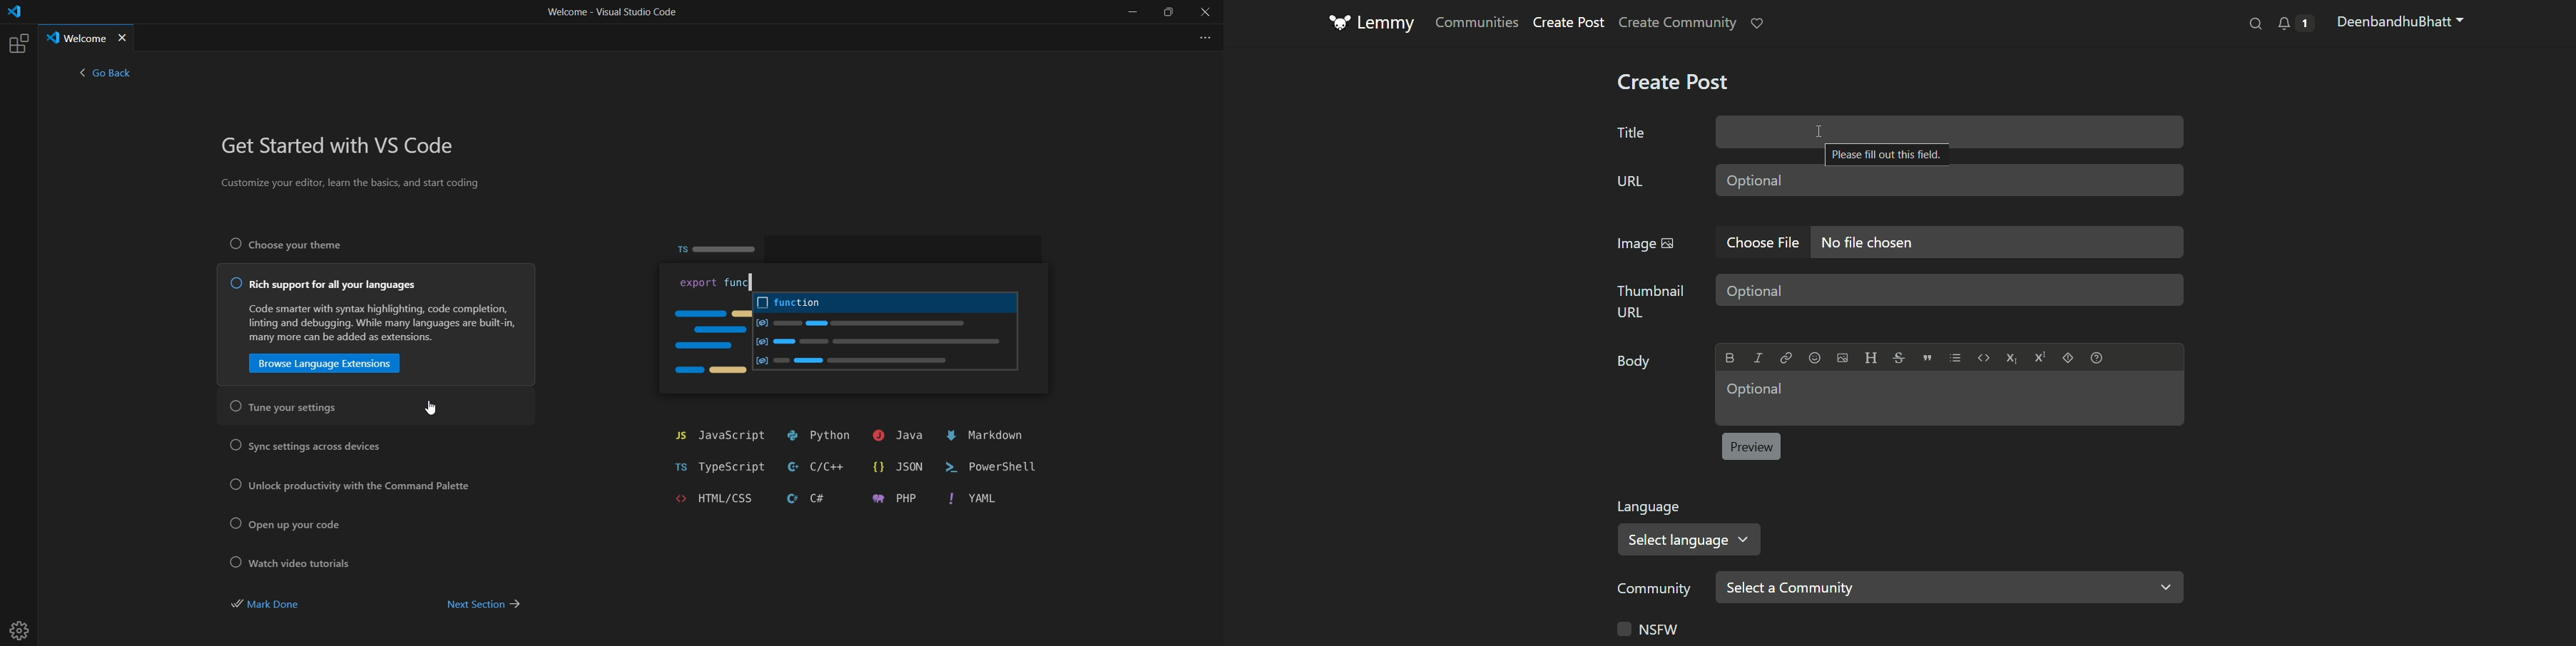 The width and height of the screenshot is (2576, 672). What do you see at coordinates (1476, 22) in the screenshot?
I see `communities` at bounding box center [1476, 22].